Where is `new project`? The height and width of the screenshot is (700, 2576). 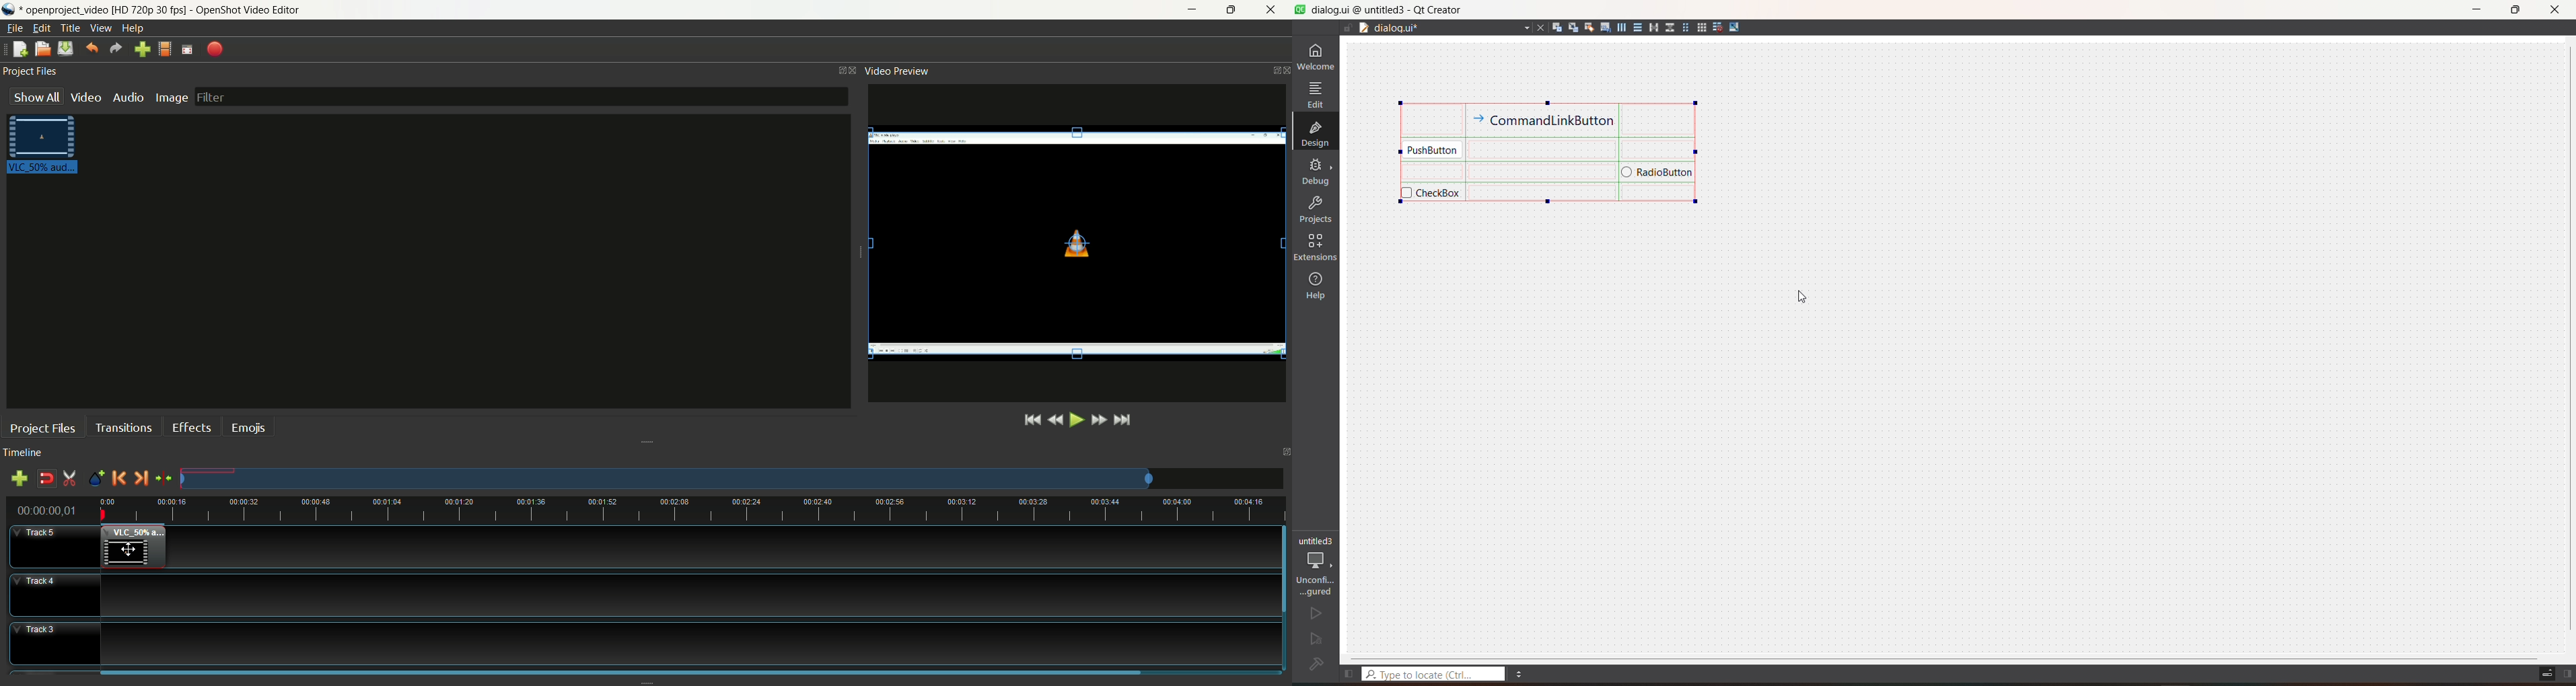
new project is located at coordinates (19, 50).